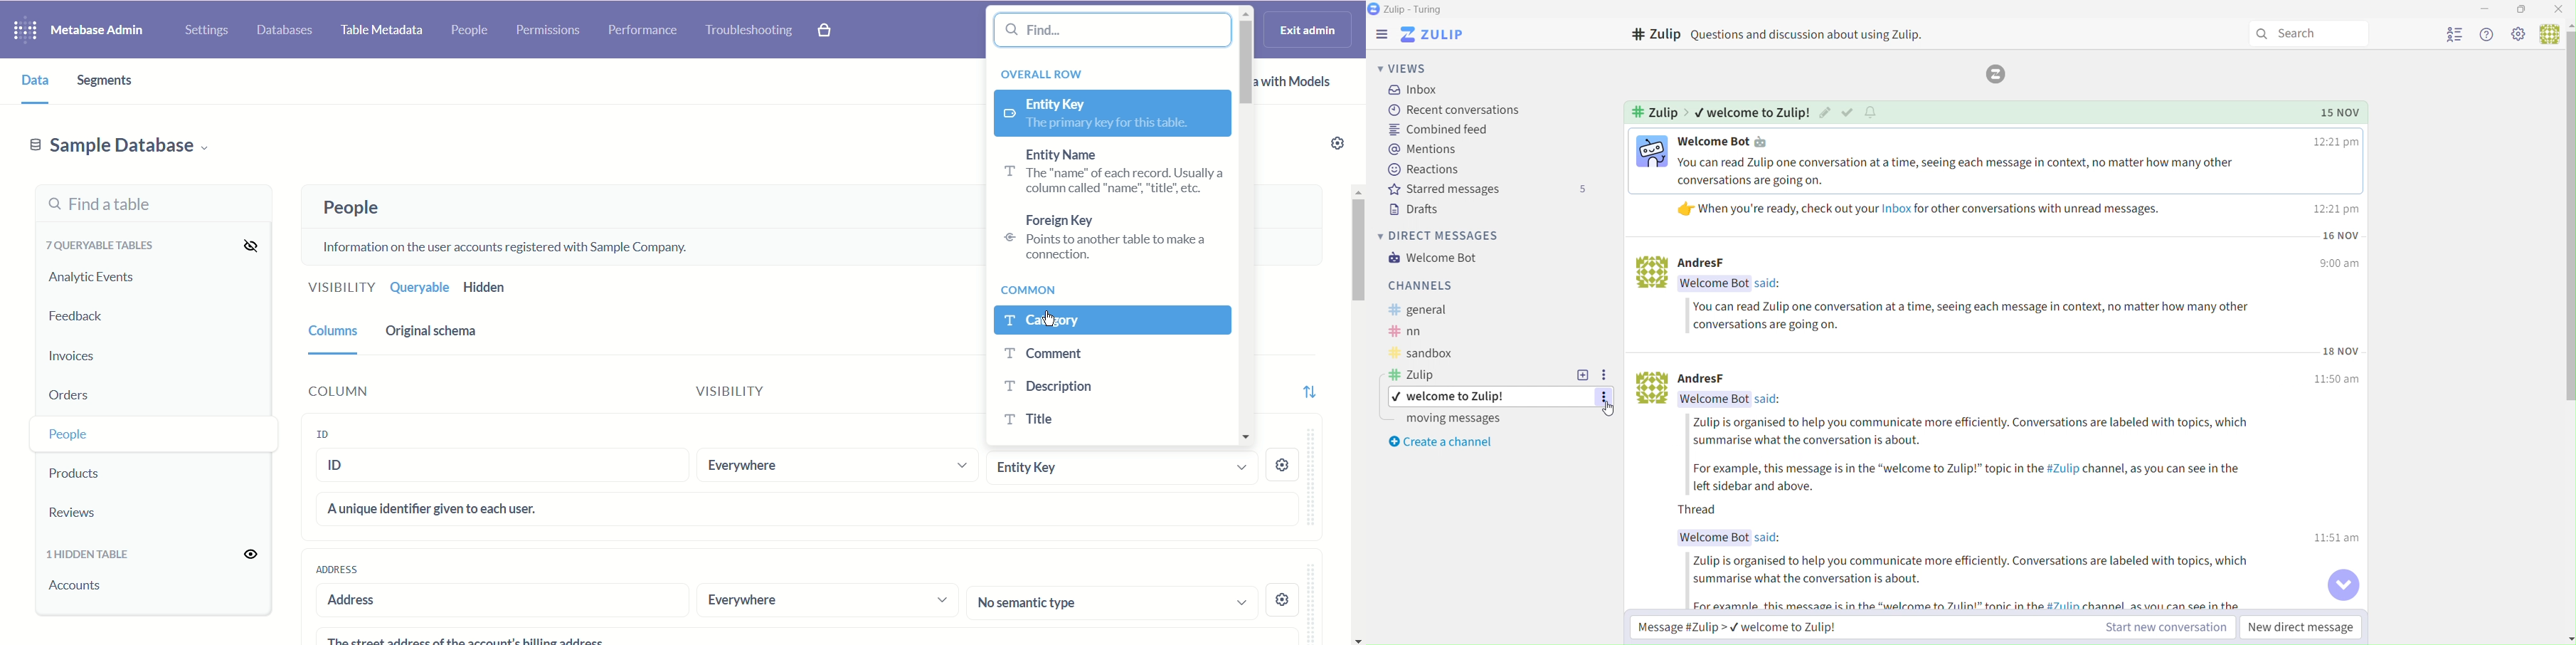  Describe the element at coordinates (150, 204) in the screenshot. I see `Find a table` at that location.